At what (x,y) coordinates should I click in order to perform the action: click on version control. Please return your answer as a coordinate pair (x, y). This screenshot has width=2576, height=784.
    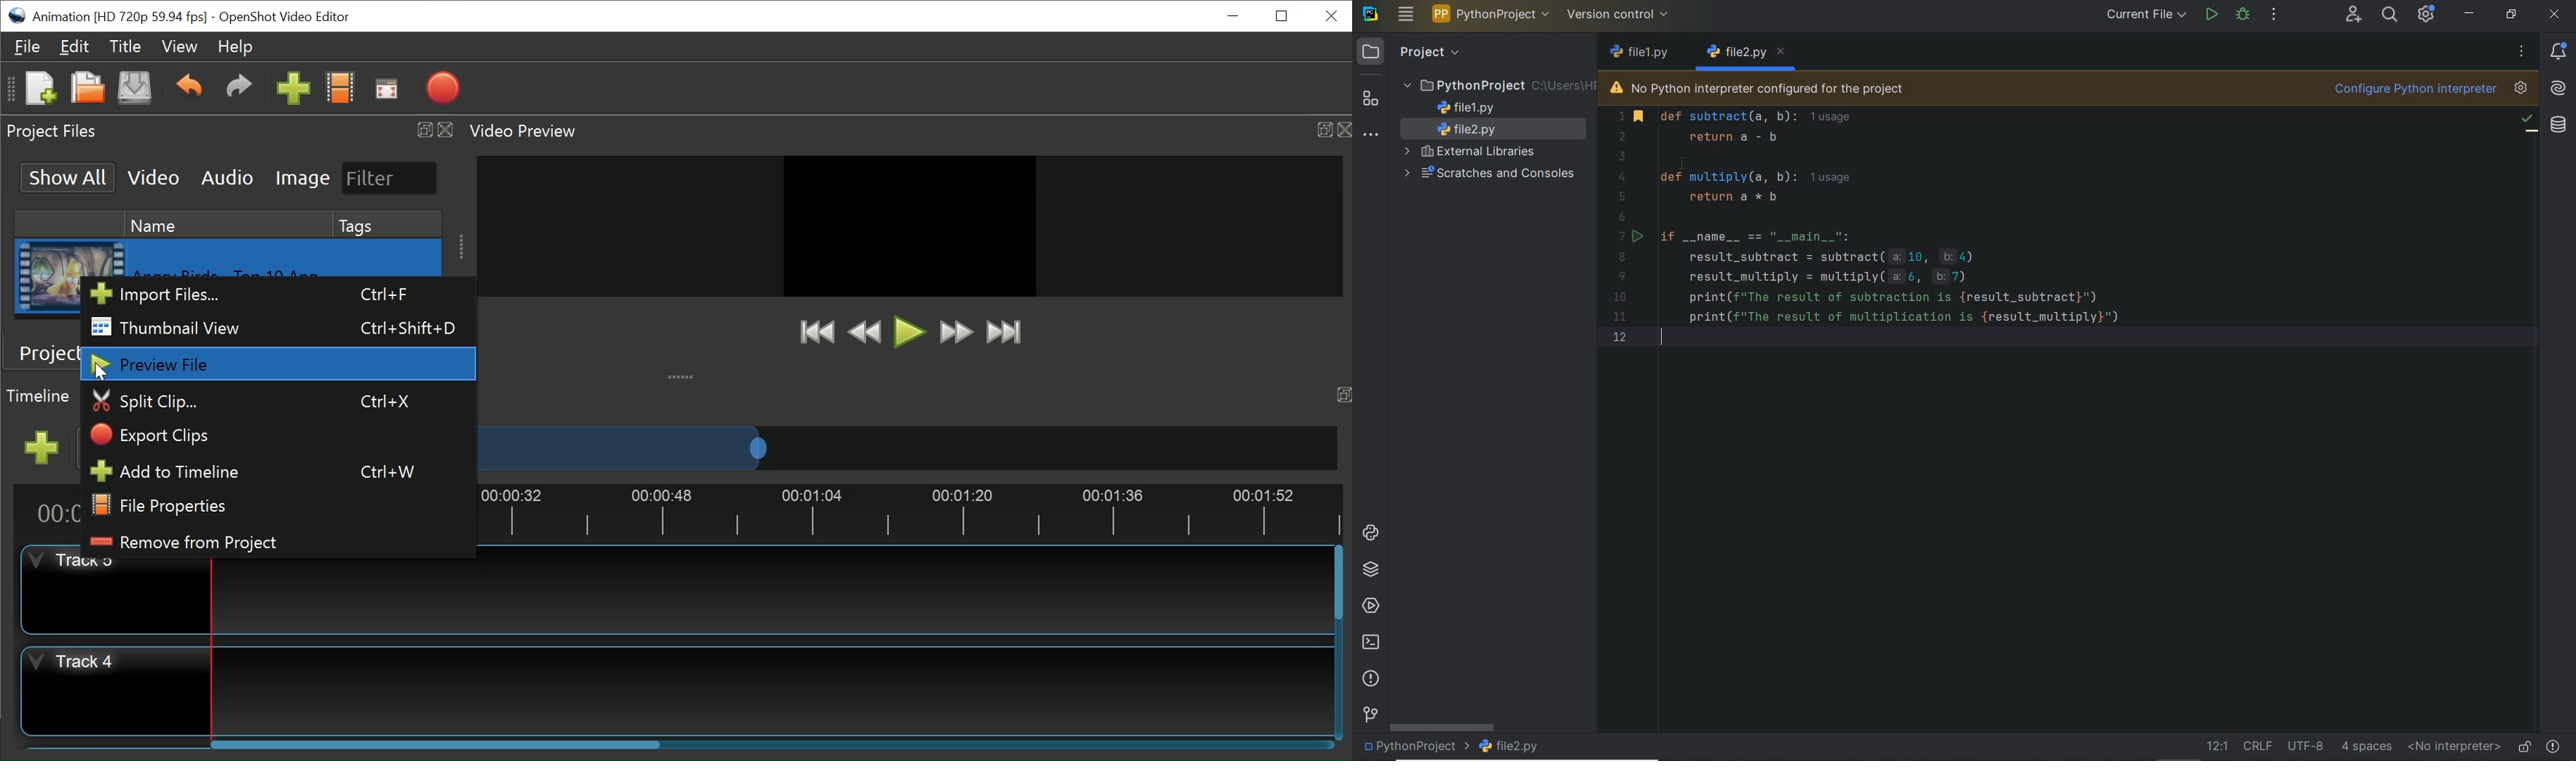
    Looking at the image, I should click on (1368, 716).